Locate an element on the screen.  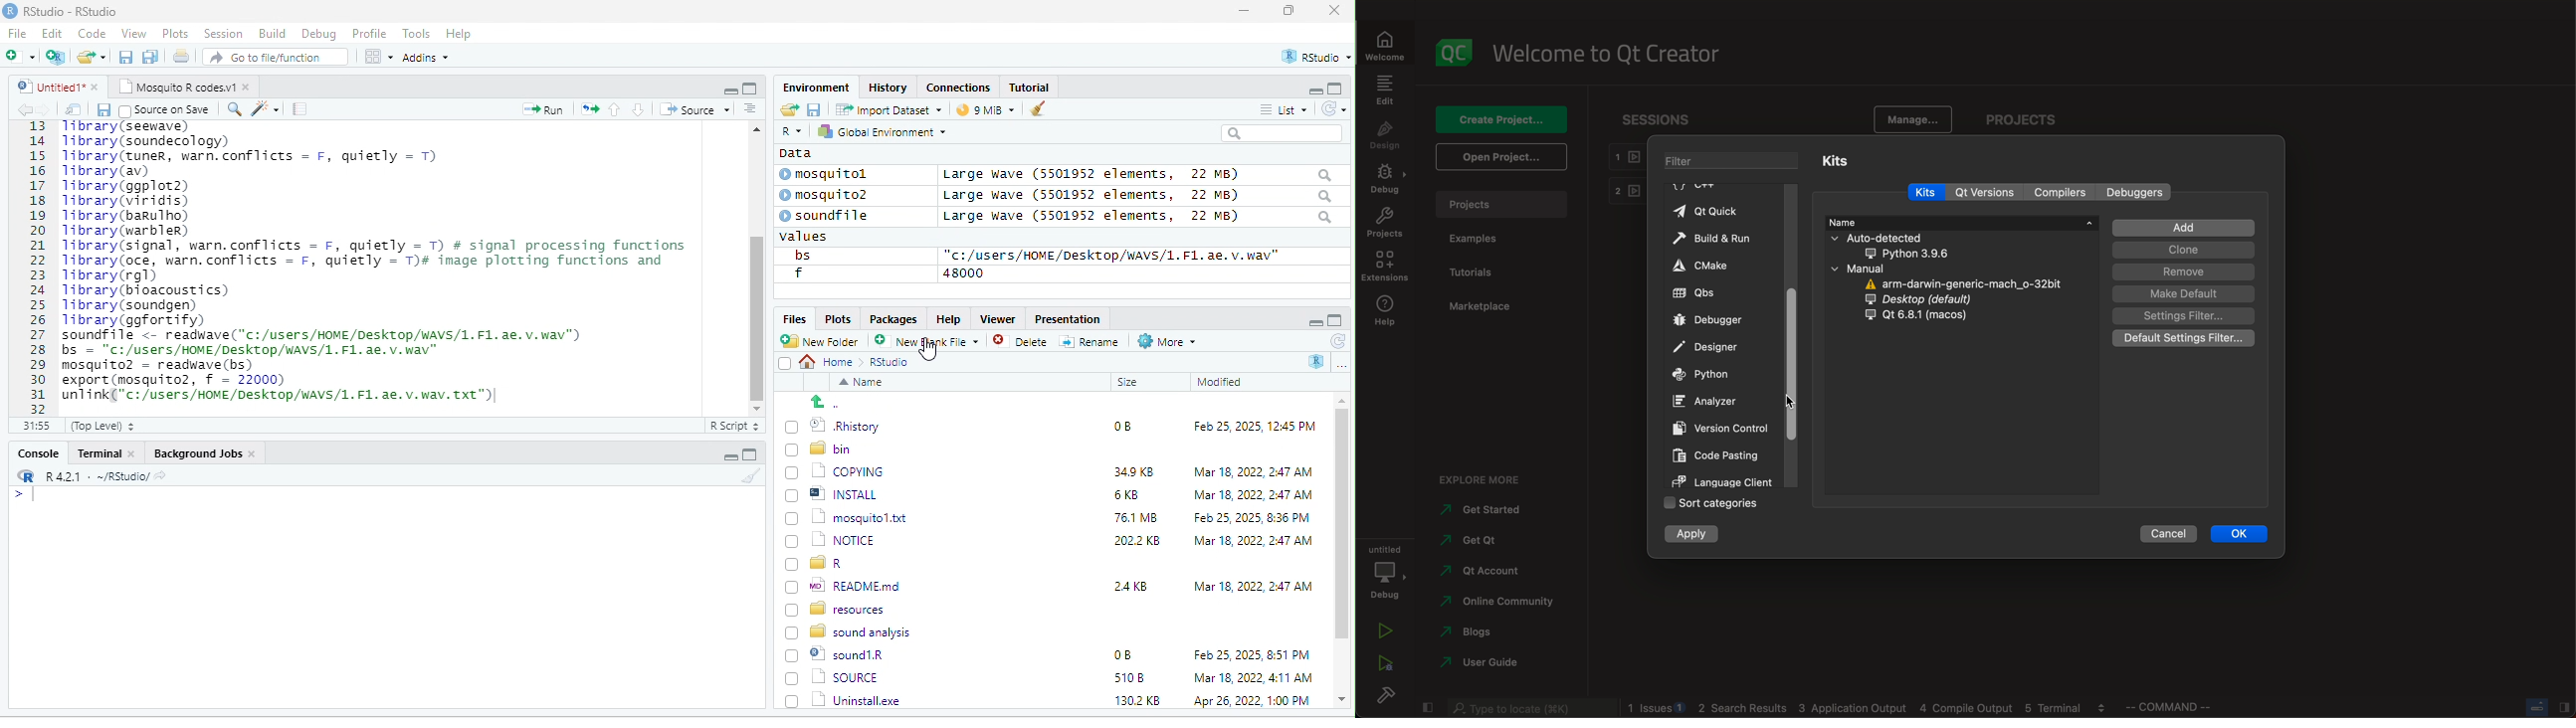
76.1 MB is located at coordinates (1135, 516).